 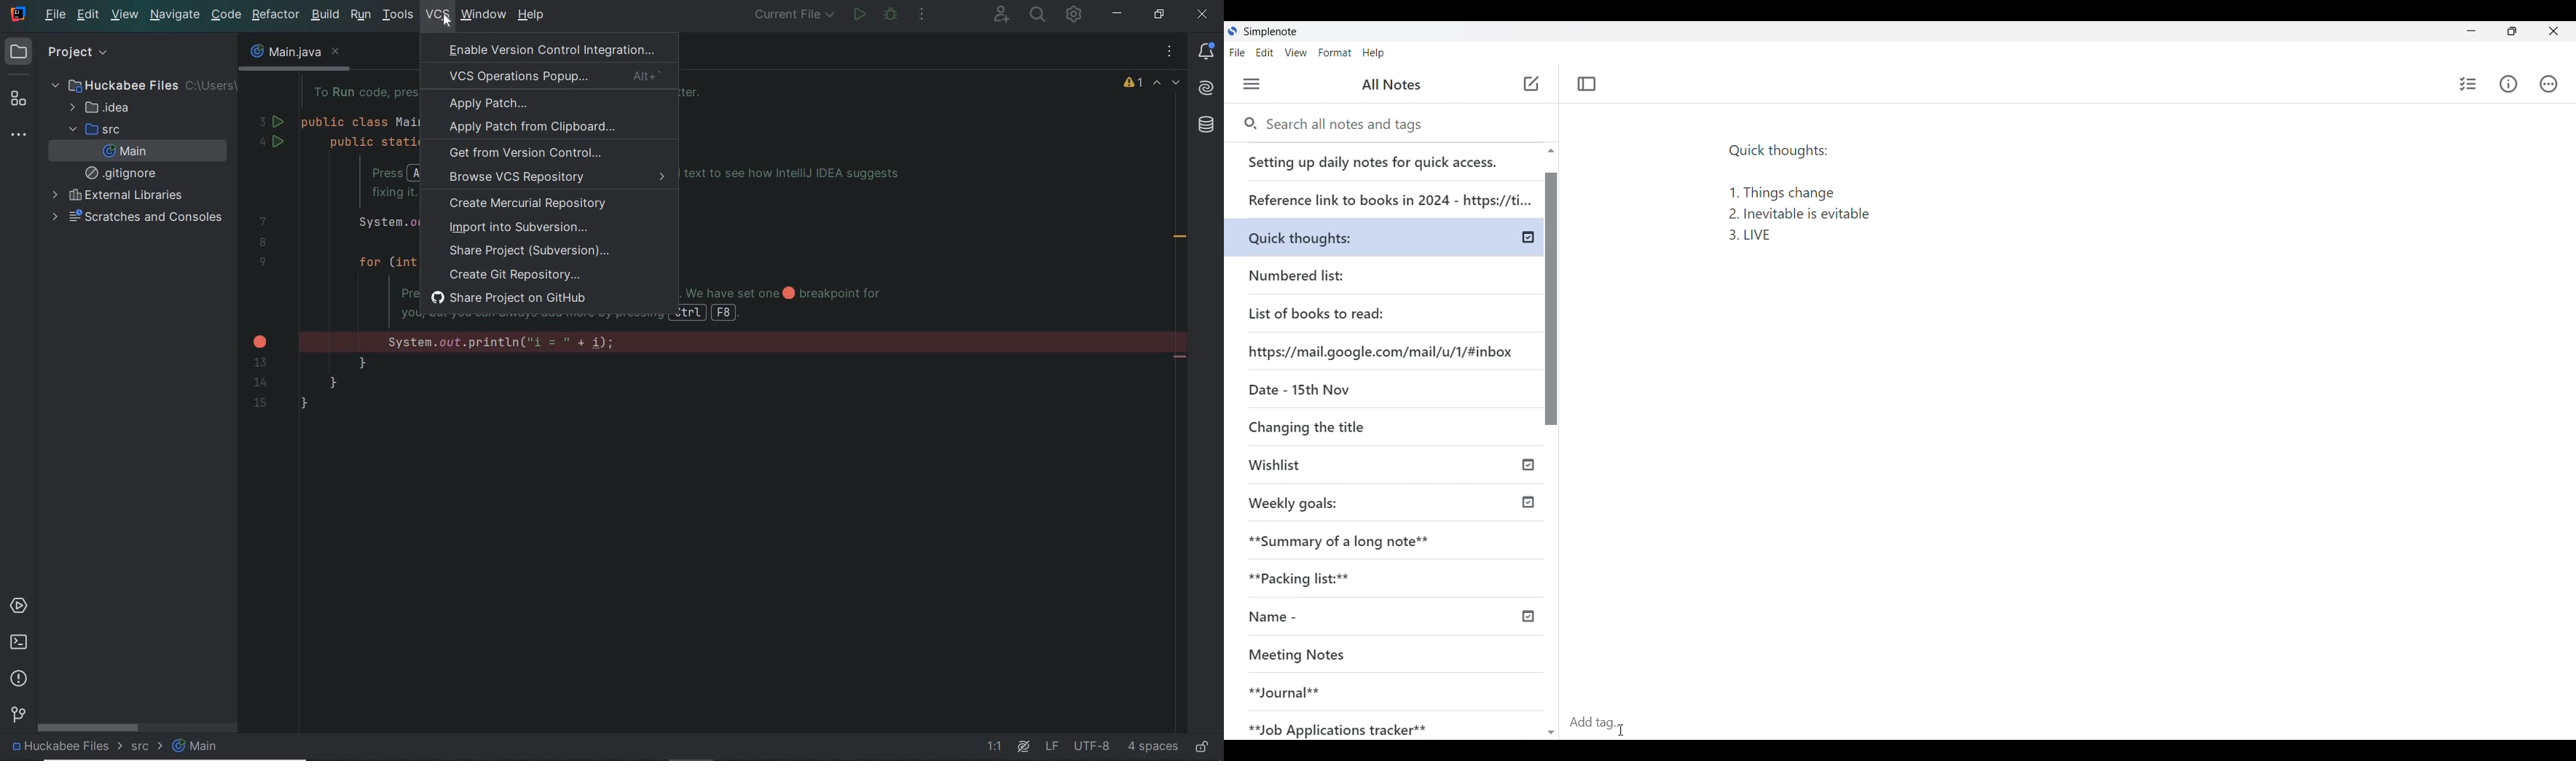 What do you see at coordinates (1551, 151) in the screenshot?
I see `Quick slide to top` at bounding box center [1551, 151].